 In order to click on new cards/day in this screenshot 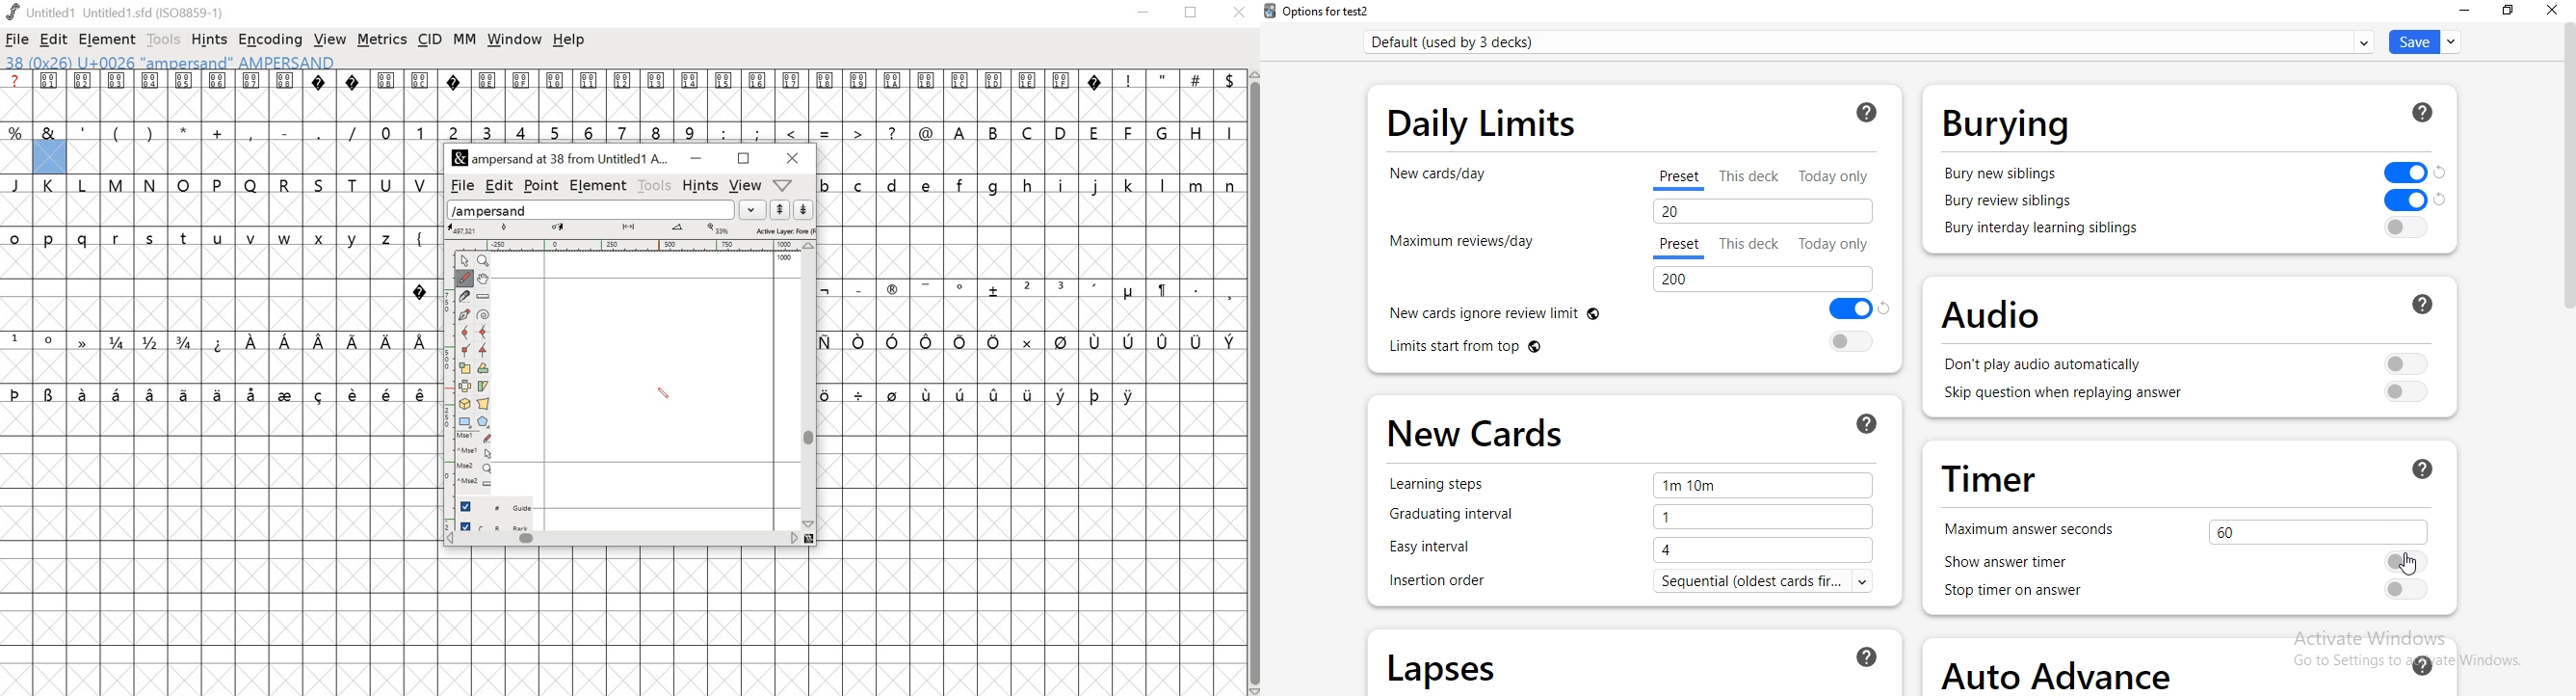, I will do `click(1459, 175)`.